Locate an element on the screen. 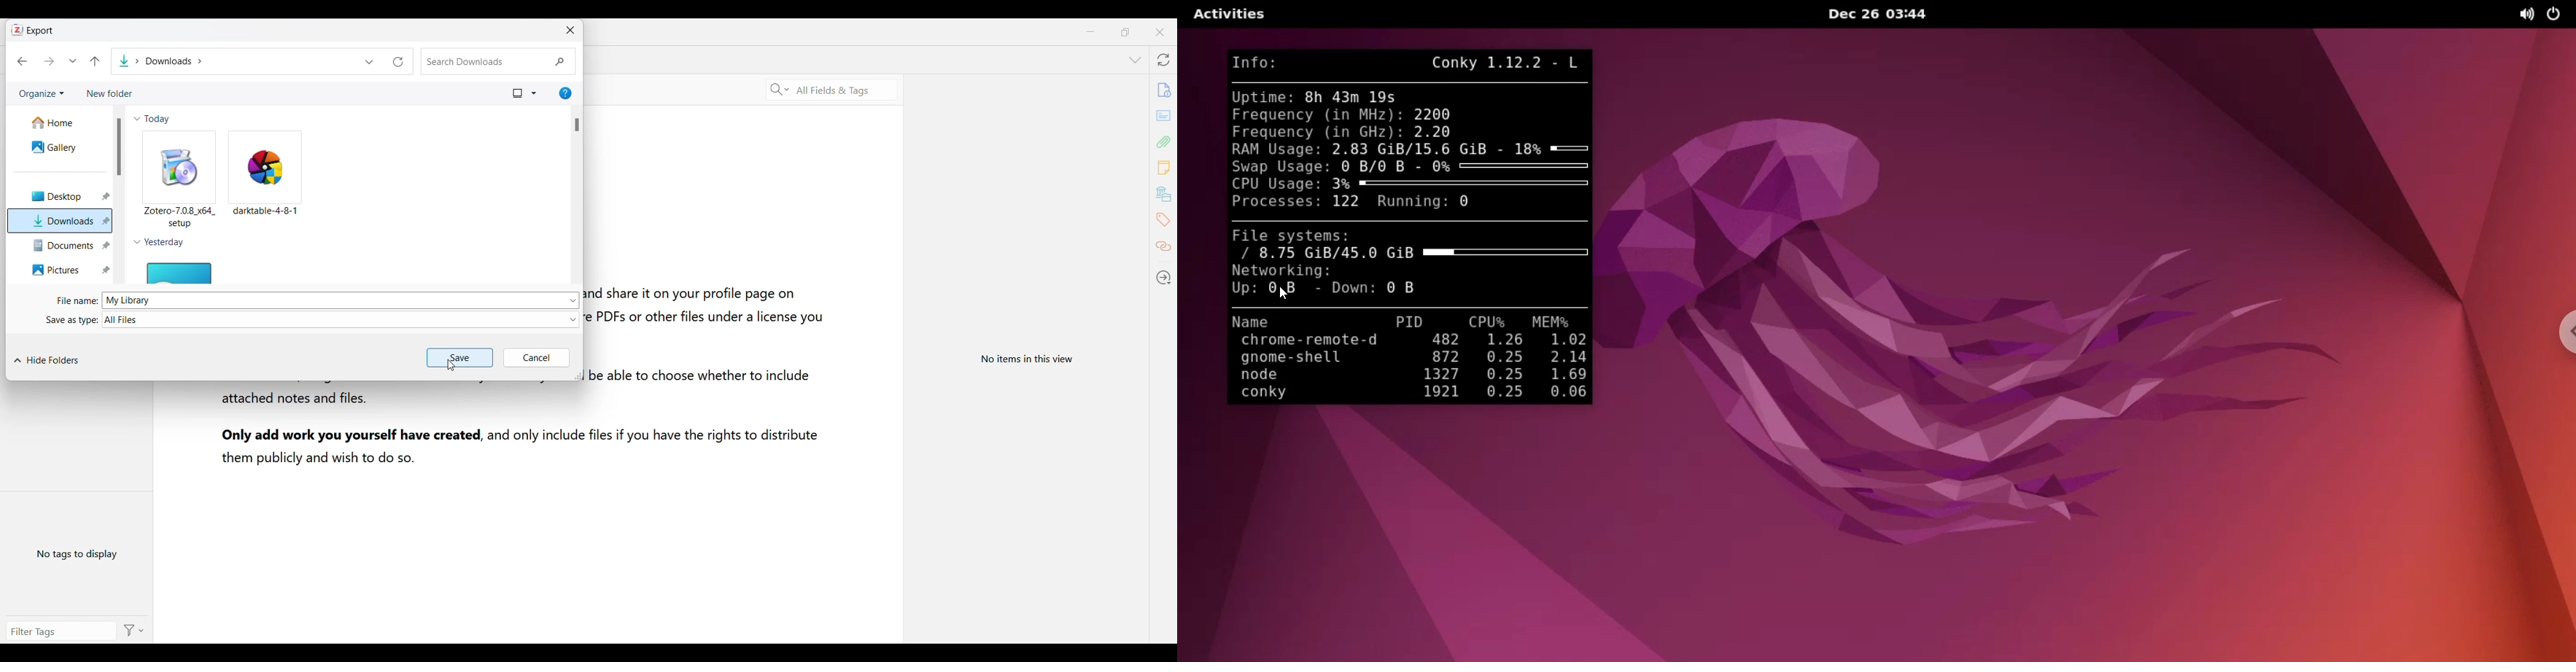  Previous is located at coordinates (22, 59).